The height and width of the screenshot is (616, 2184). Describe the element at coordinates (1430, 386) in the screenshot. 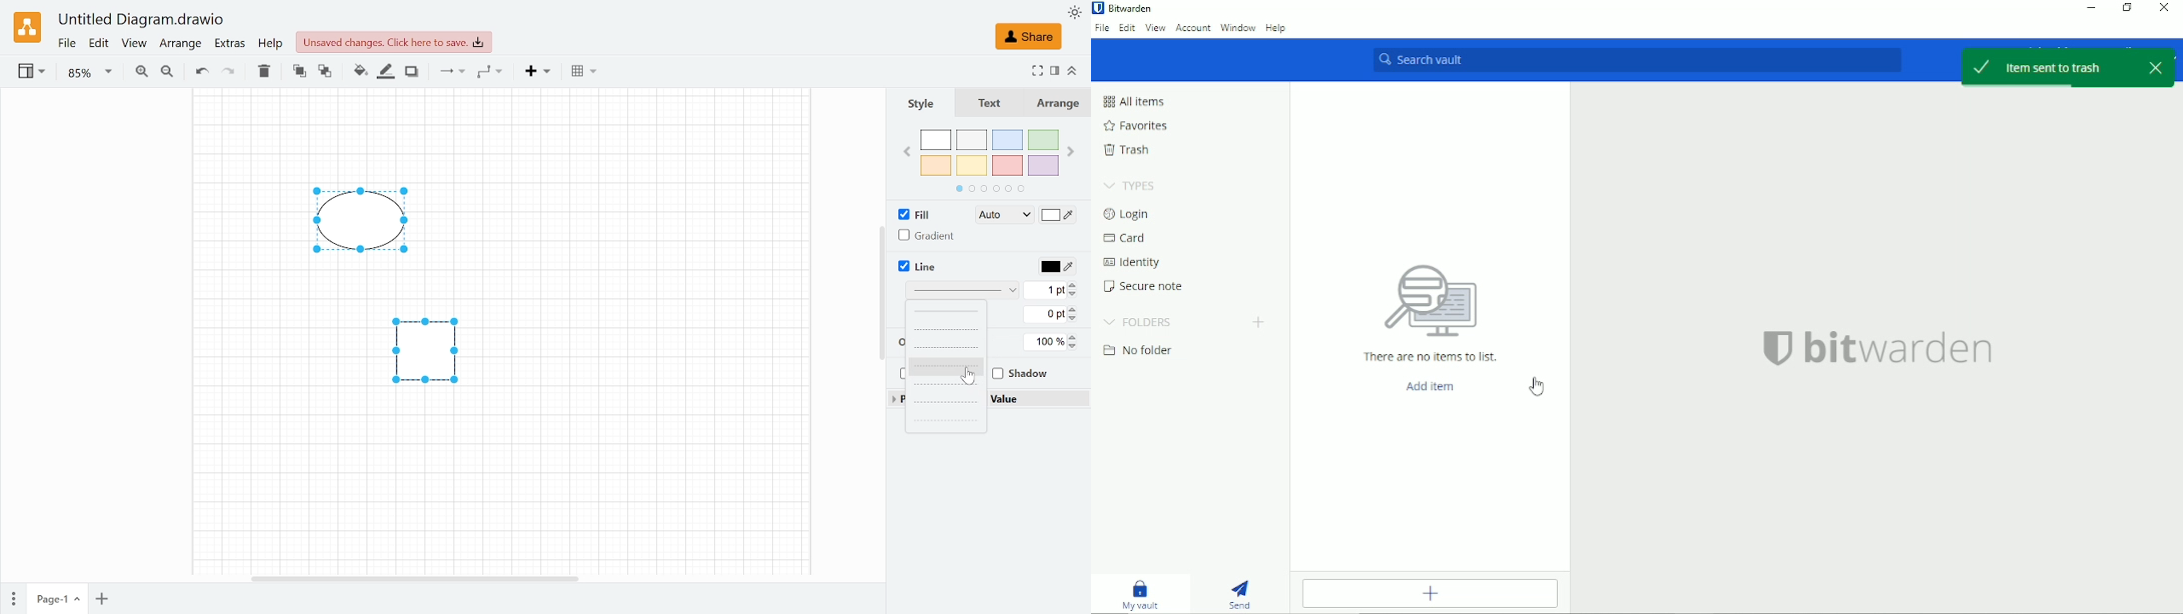

I see `Add item` at that location.